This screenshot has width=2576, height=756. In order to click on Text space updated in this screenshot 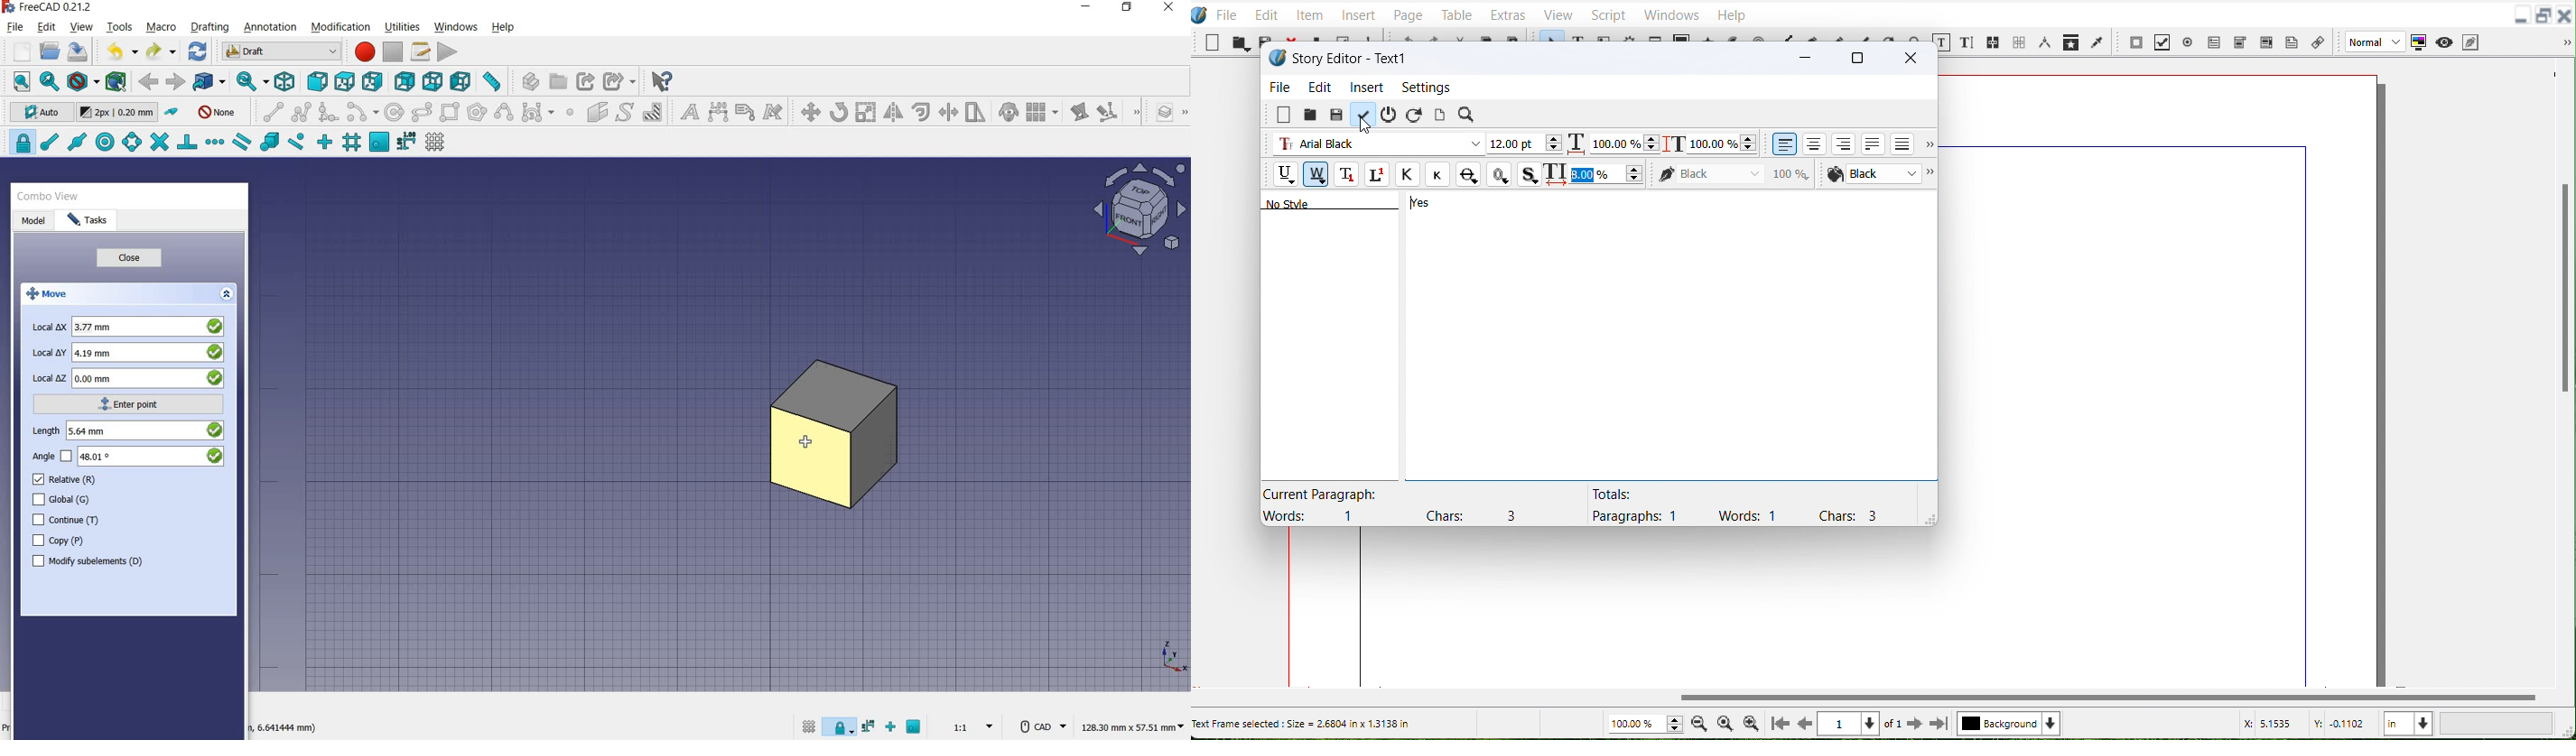, I will do `click(1593, 172)`.